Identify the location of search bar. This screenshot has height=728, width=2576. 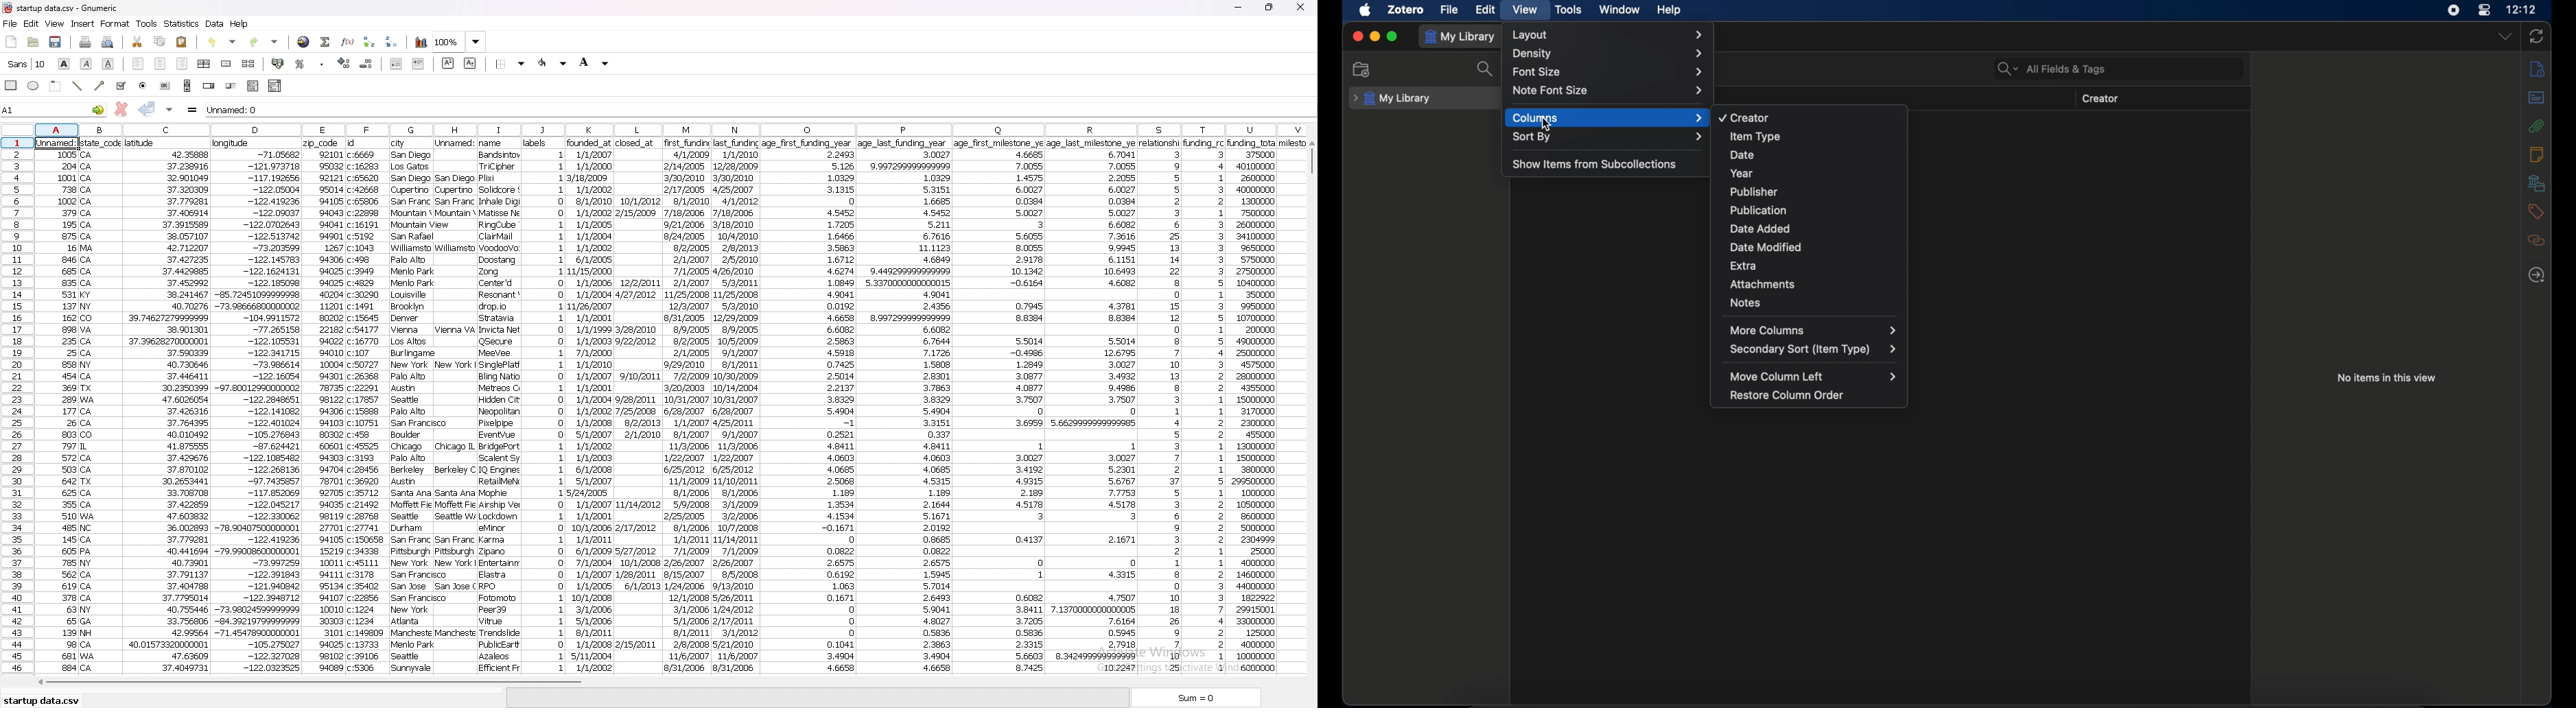
(2052, 68).